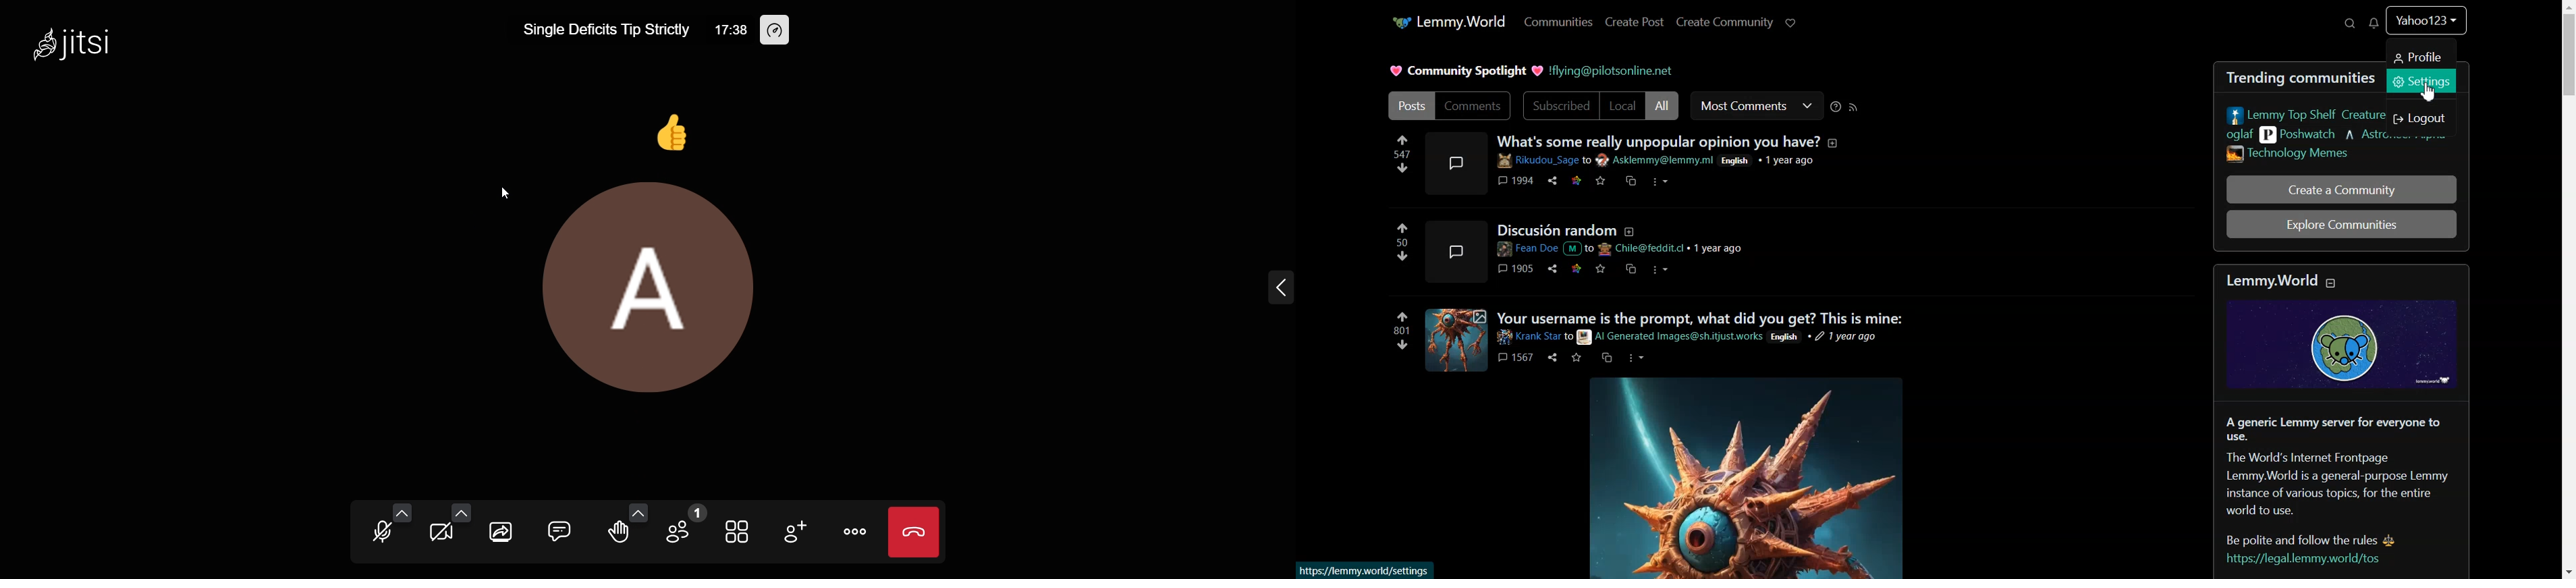  What do you see at coordinates (2422, 56) in the screenshot?
I see `Profile` at bounding box center [2422, 56].